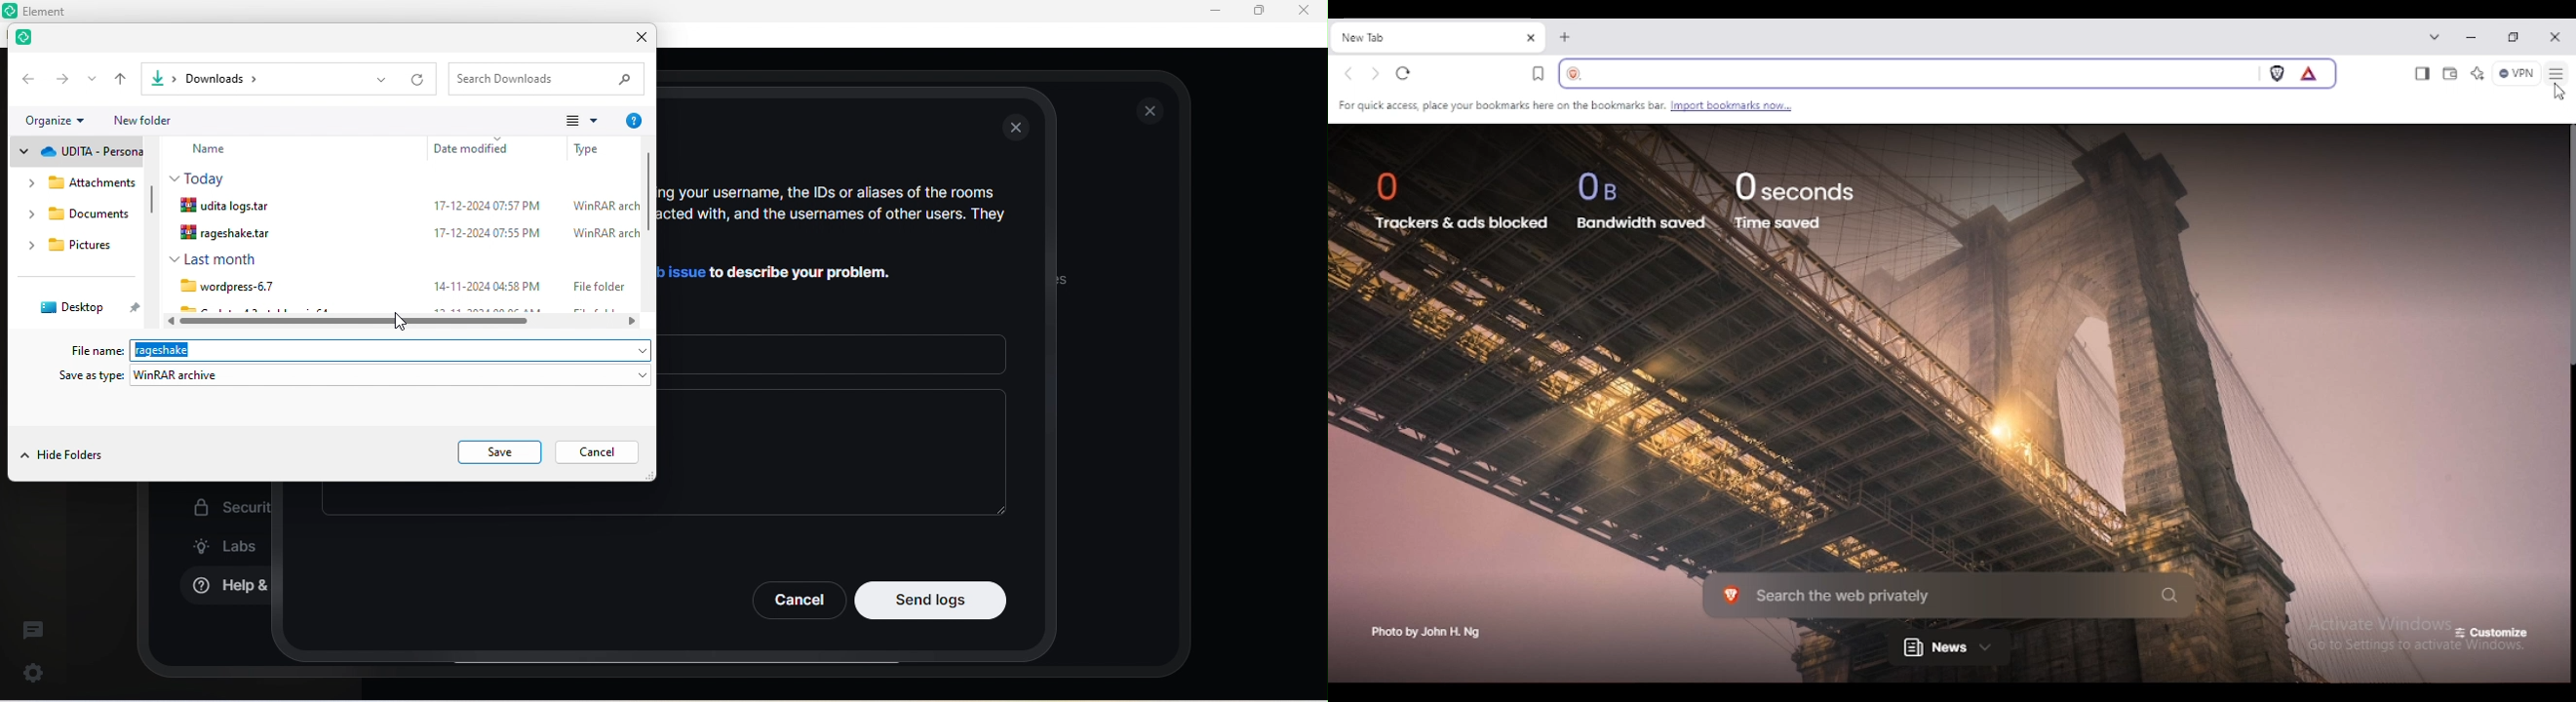  What do you see at coordinates (476, 148) in the screenshot?
I see `date modified` at bounding box center [476, 148].